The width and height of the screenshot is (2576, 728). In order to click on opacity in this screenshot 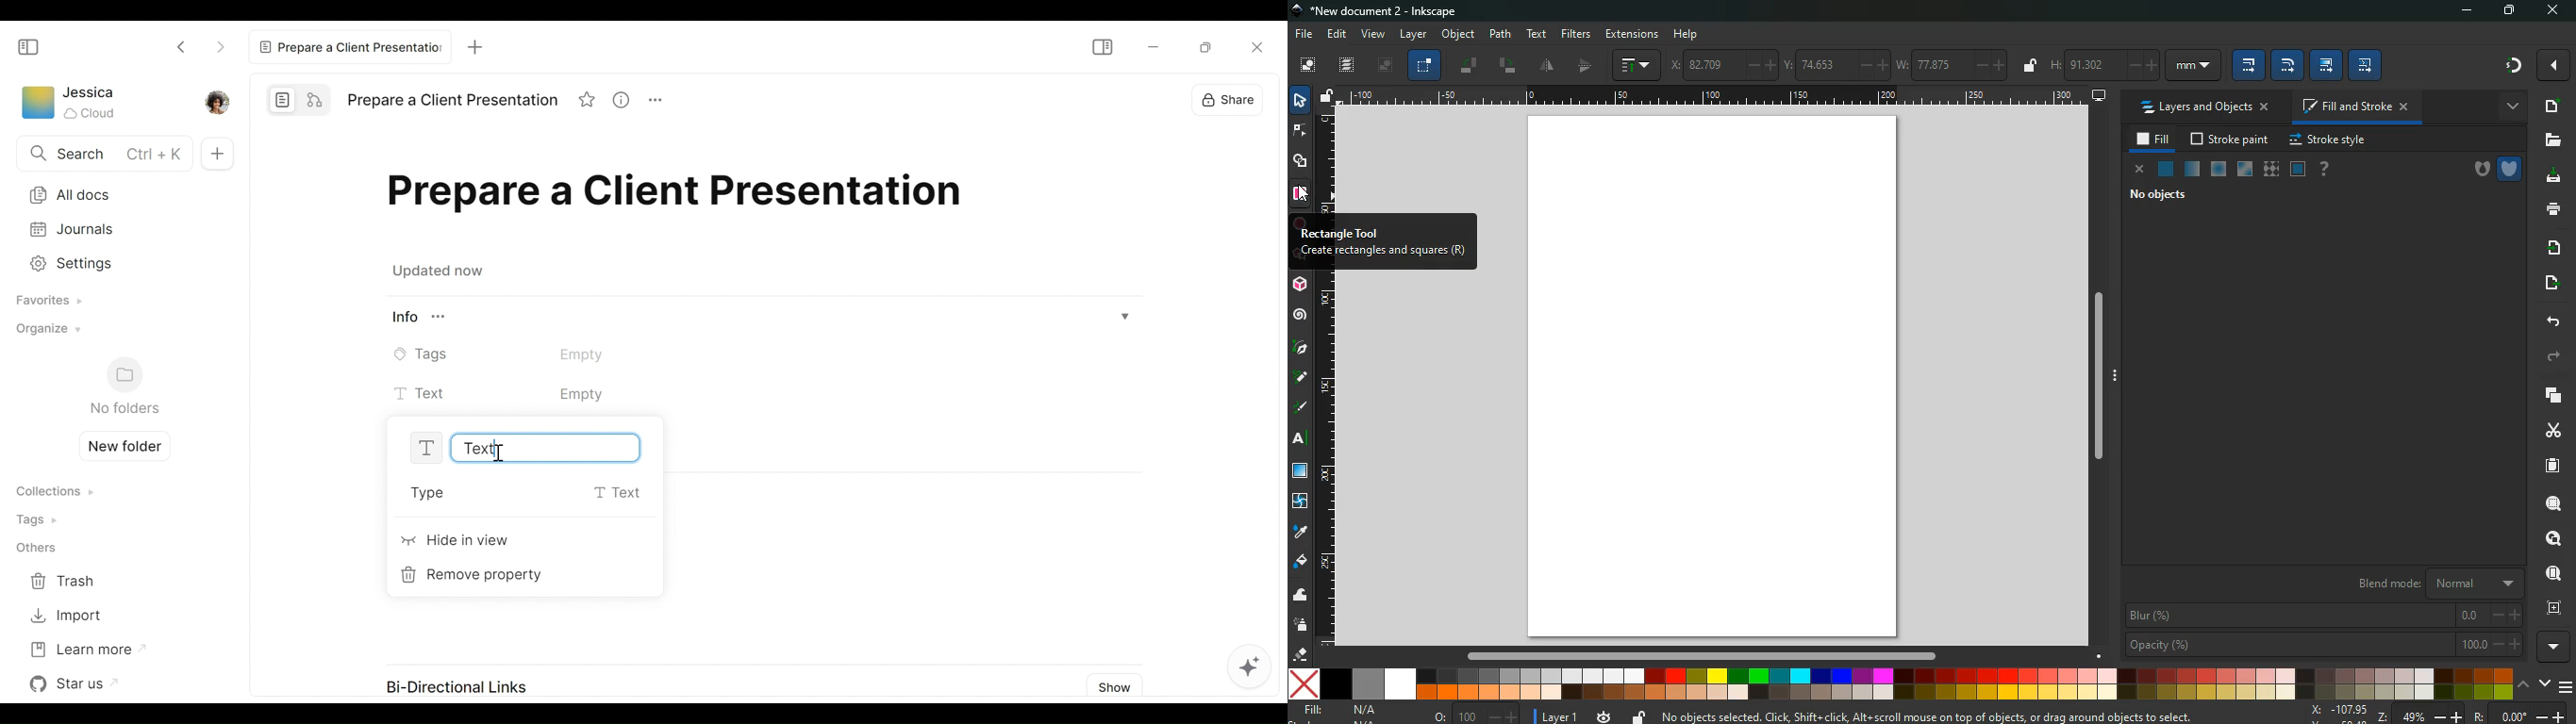, I will do `click(2323, 646)`.